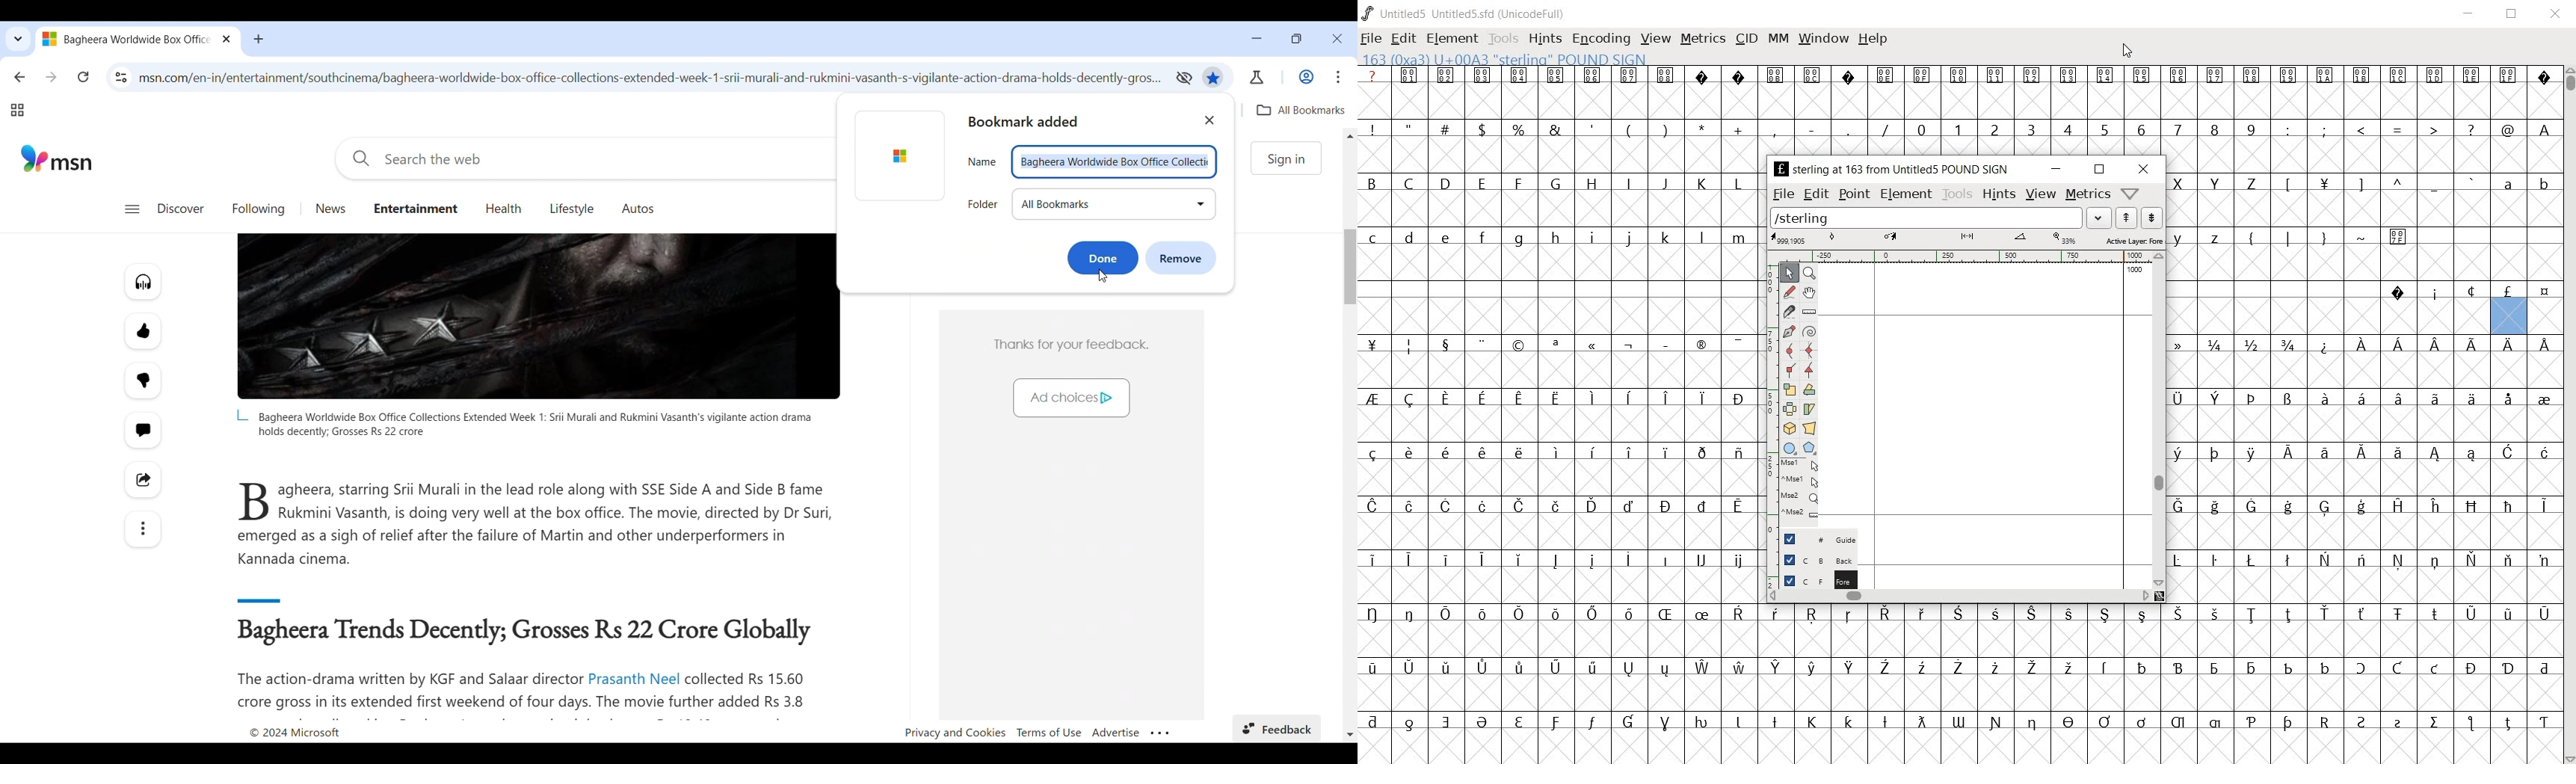  I want to click on Symbol, so click(2215, 614).